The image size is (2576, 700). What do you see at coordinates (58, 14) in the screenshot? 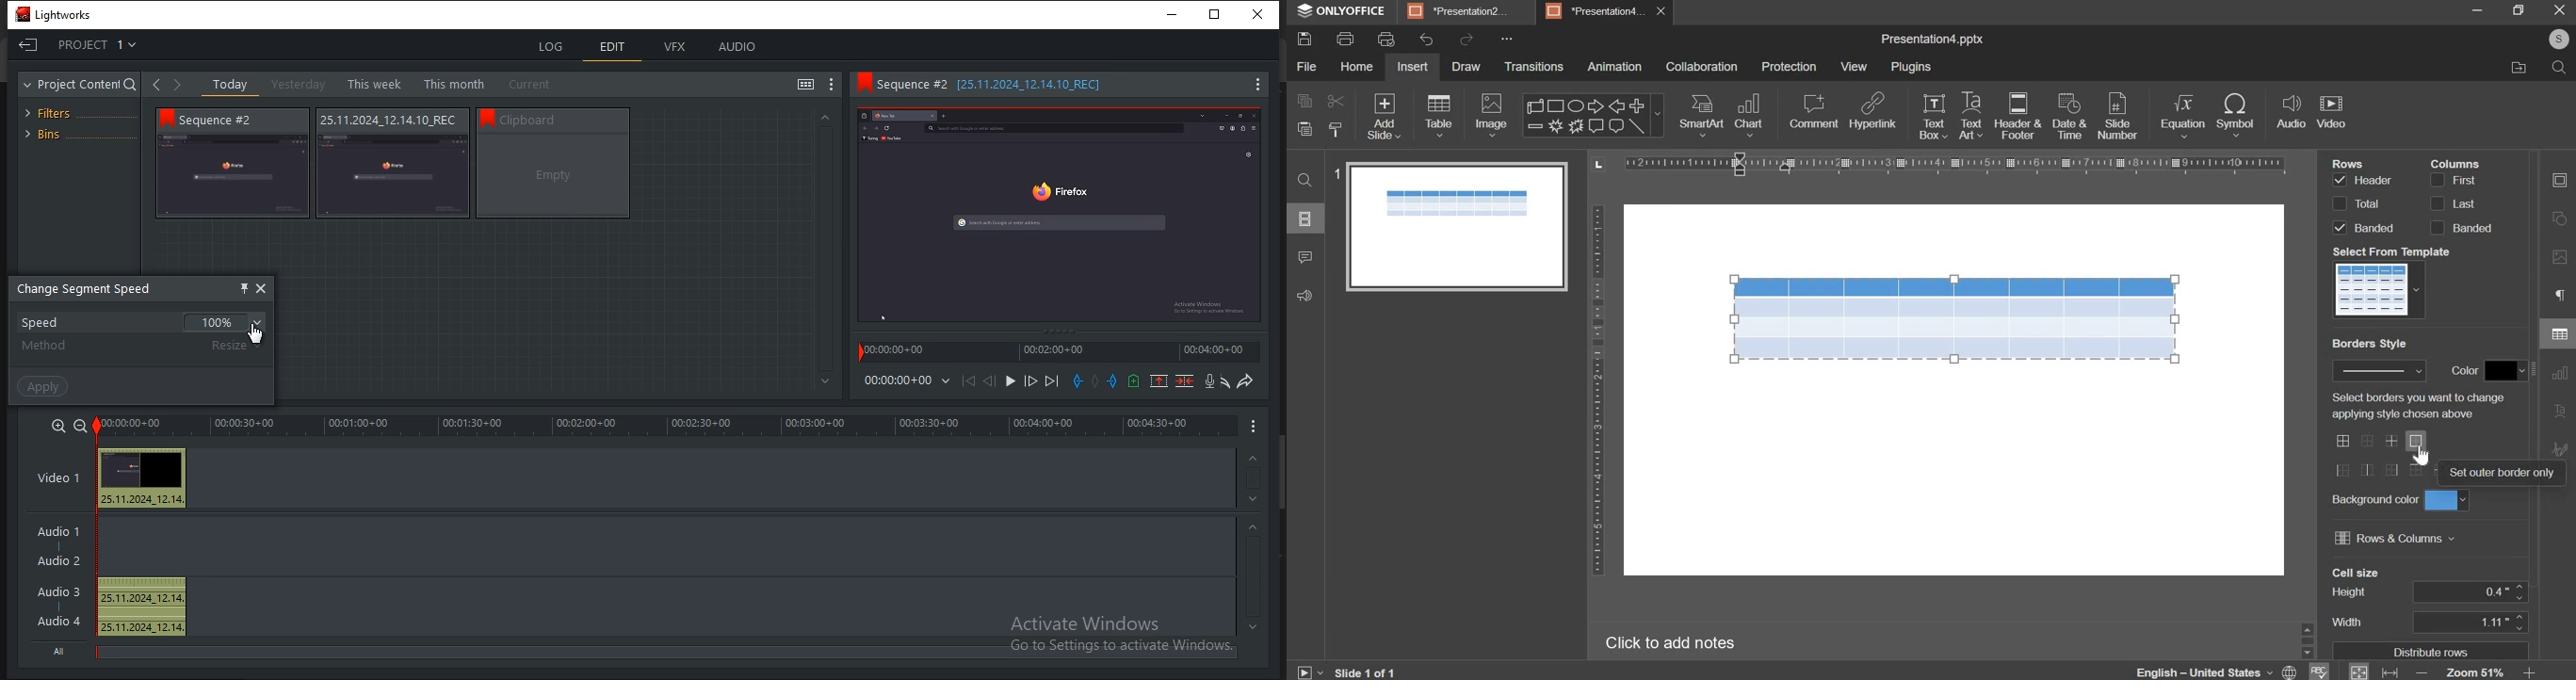
I see `Lightworks` at bounding box center [58, 14].